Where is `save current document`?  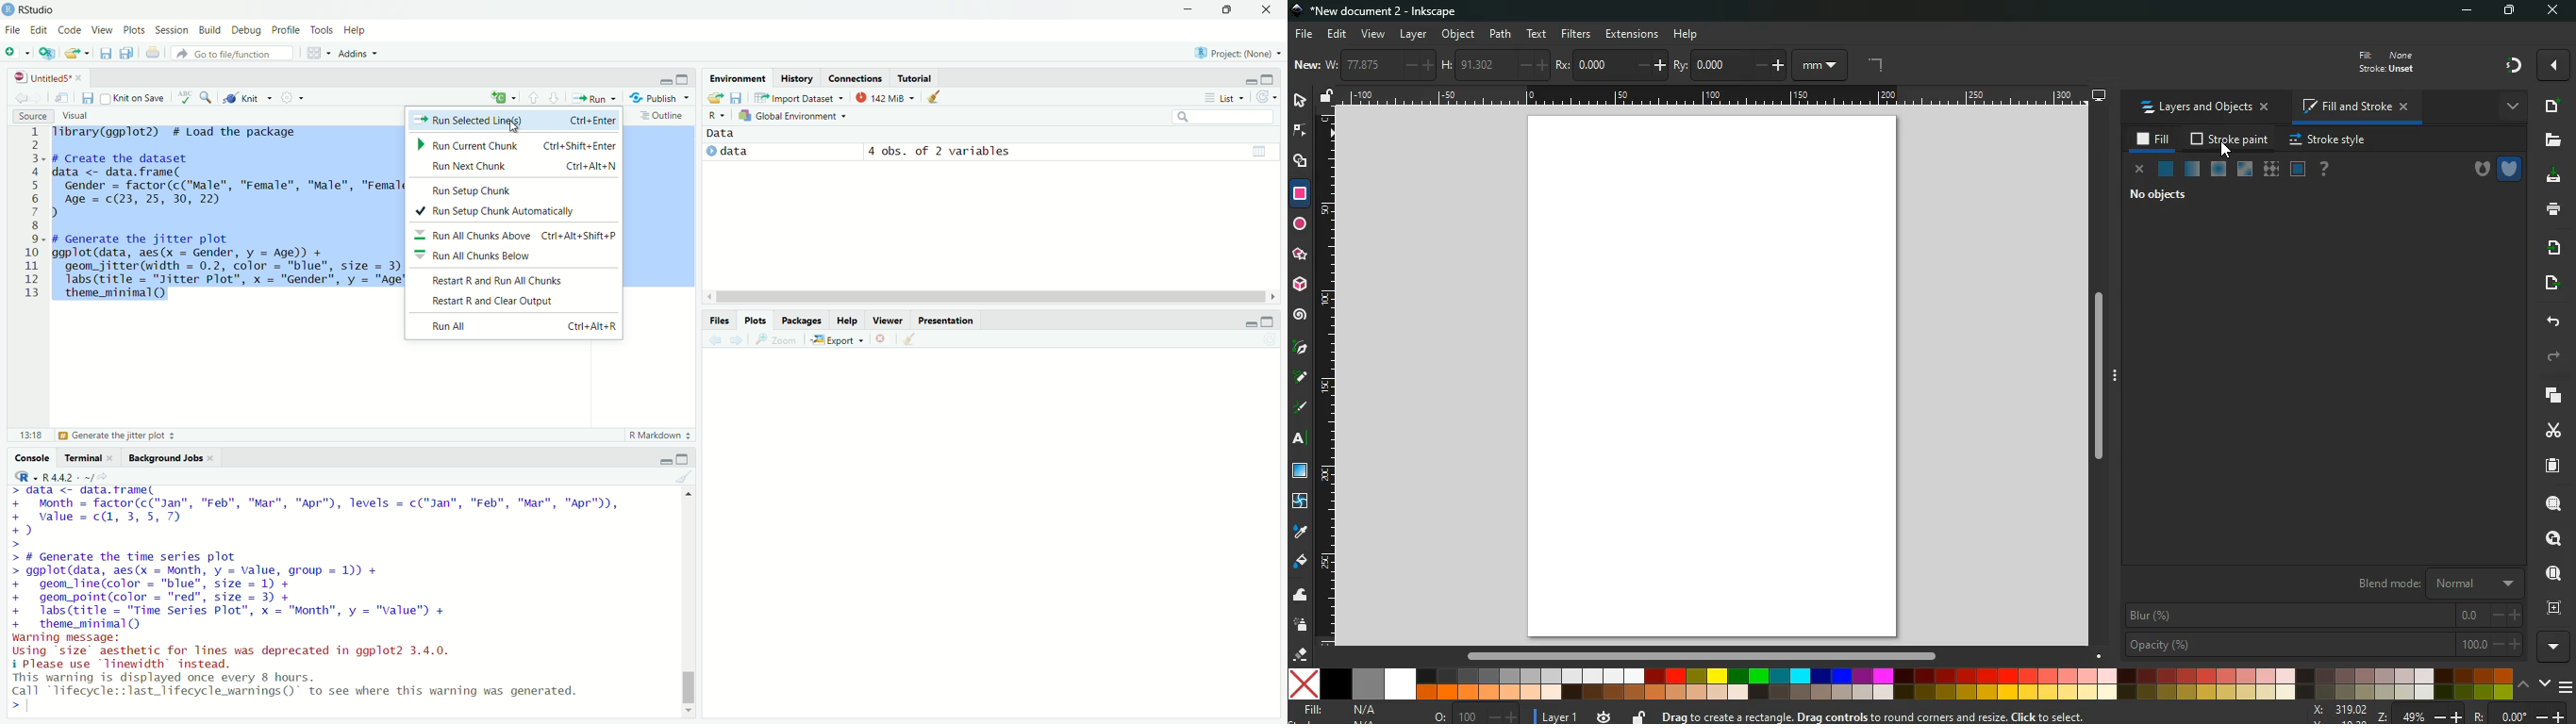 save current document is located at coordinates (106, 52).